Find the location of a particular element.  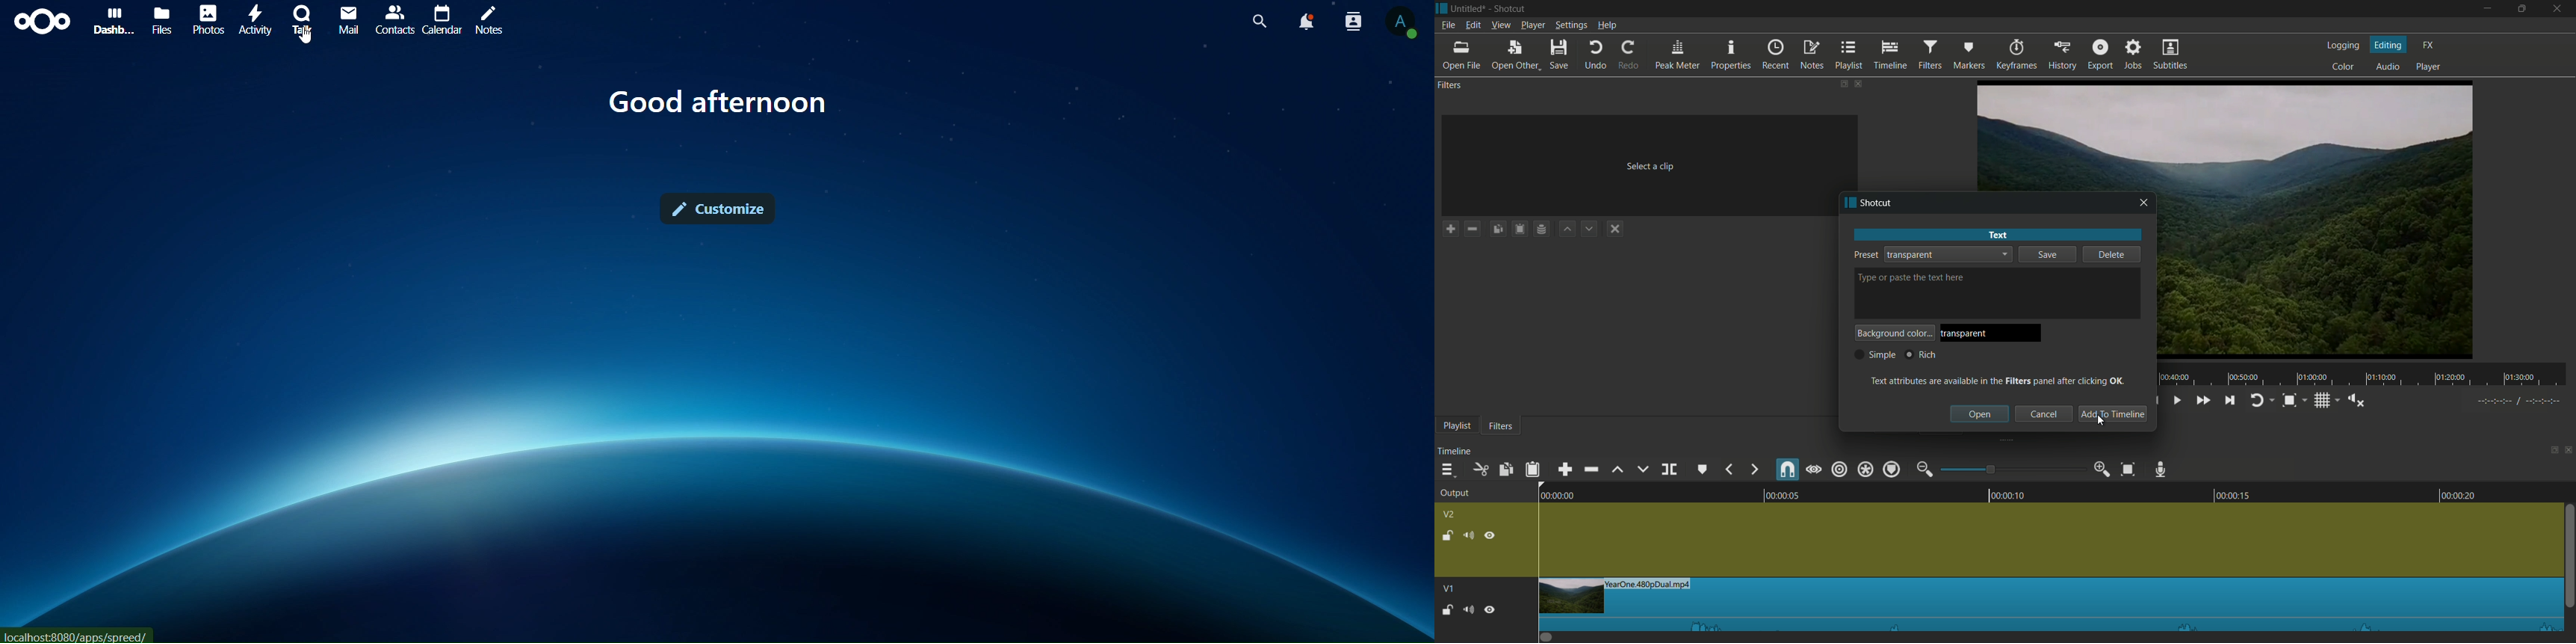

up is located at coordinates (1566, 229).